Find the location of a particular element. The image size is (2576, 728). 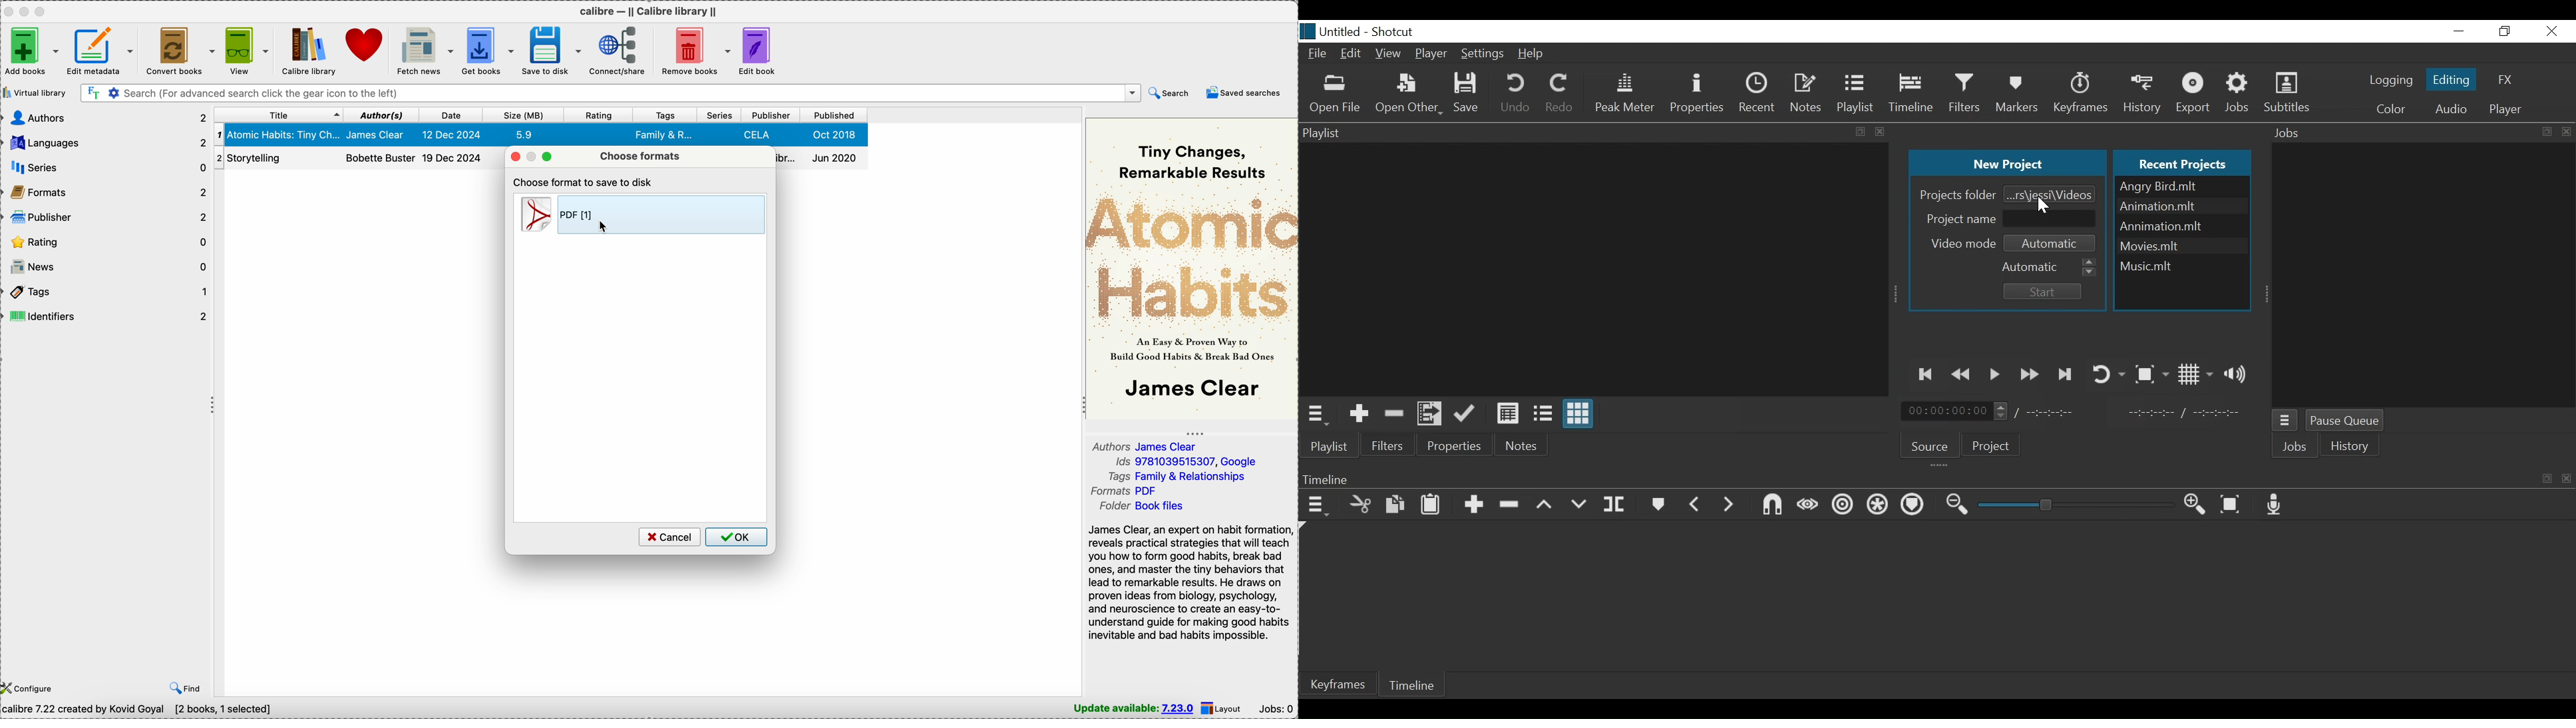

Add the Source to the playlist is located at coordinates (1359, 413).